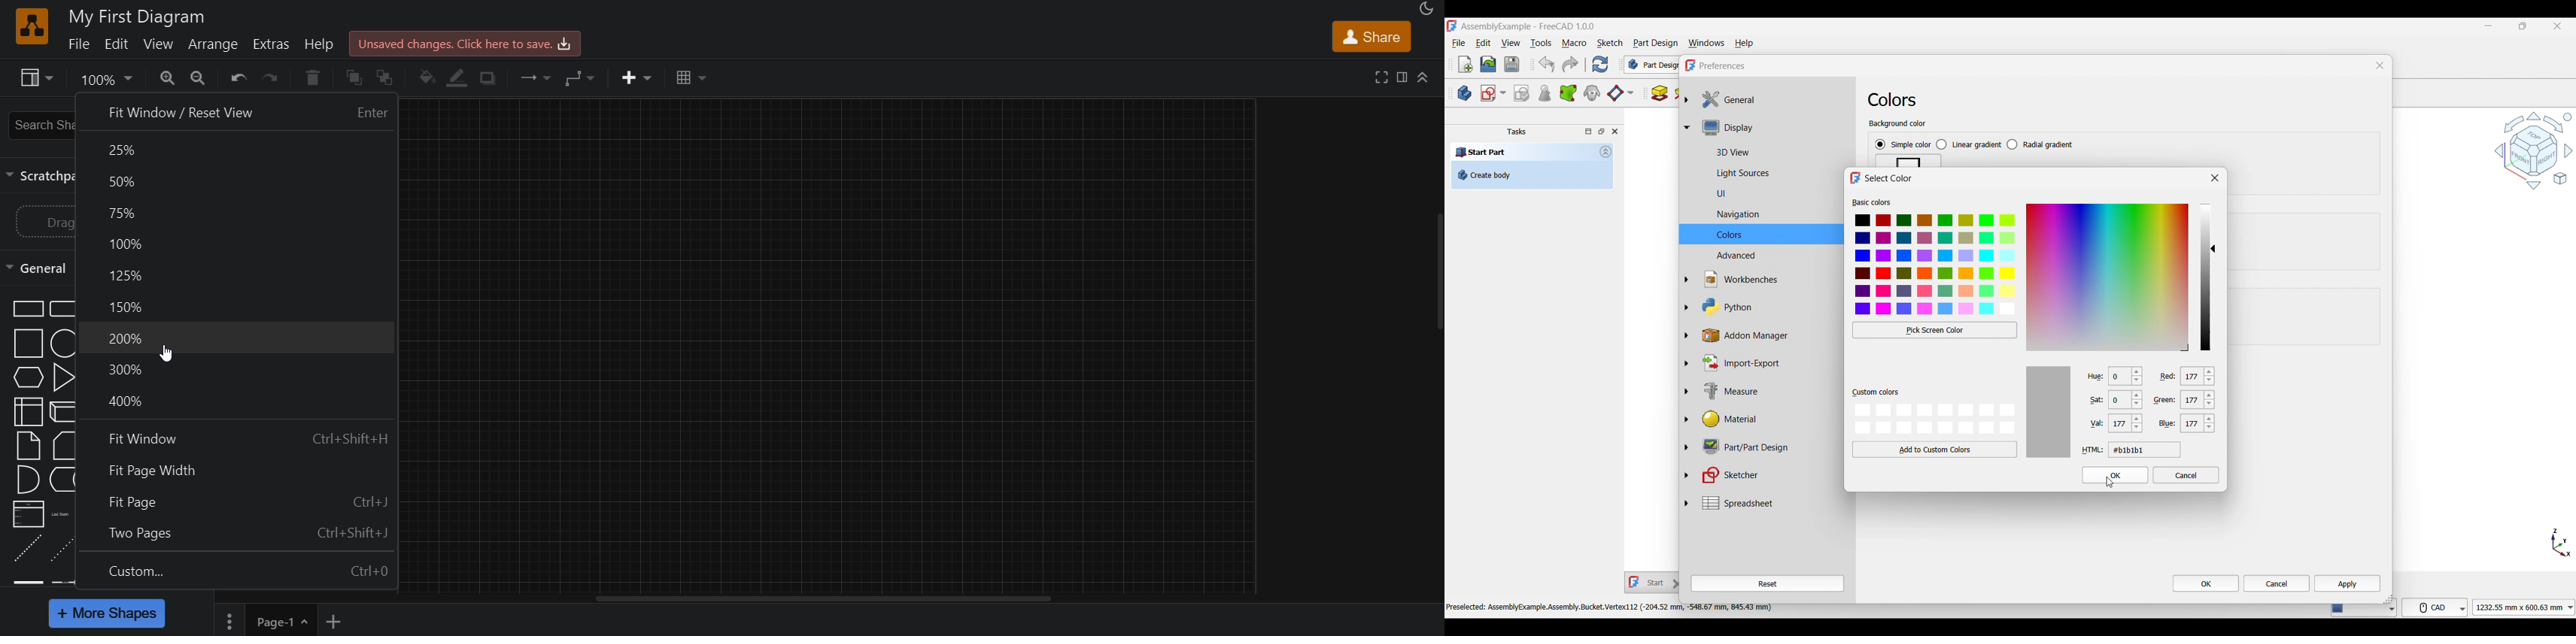  Describe the element at coordinates (427, 77) in the screenshot. I see `fill color` at that location.